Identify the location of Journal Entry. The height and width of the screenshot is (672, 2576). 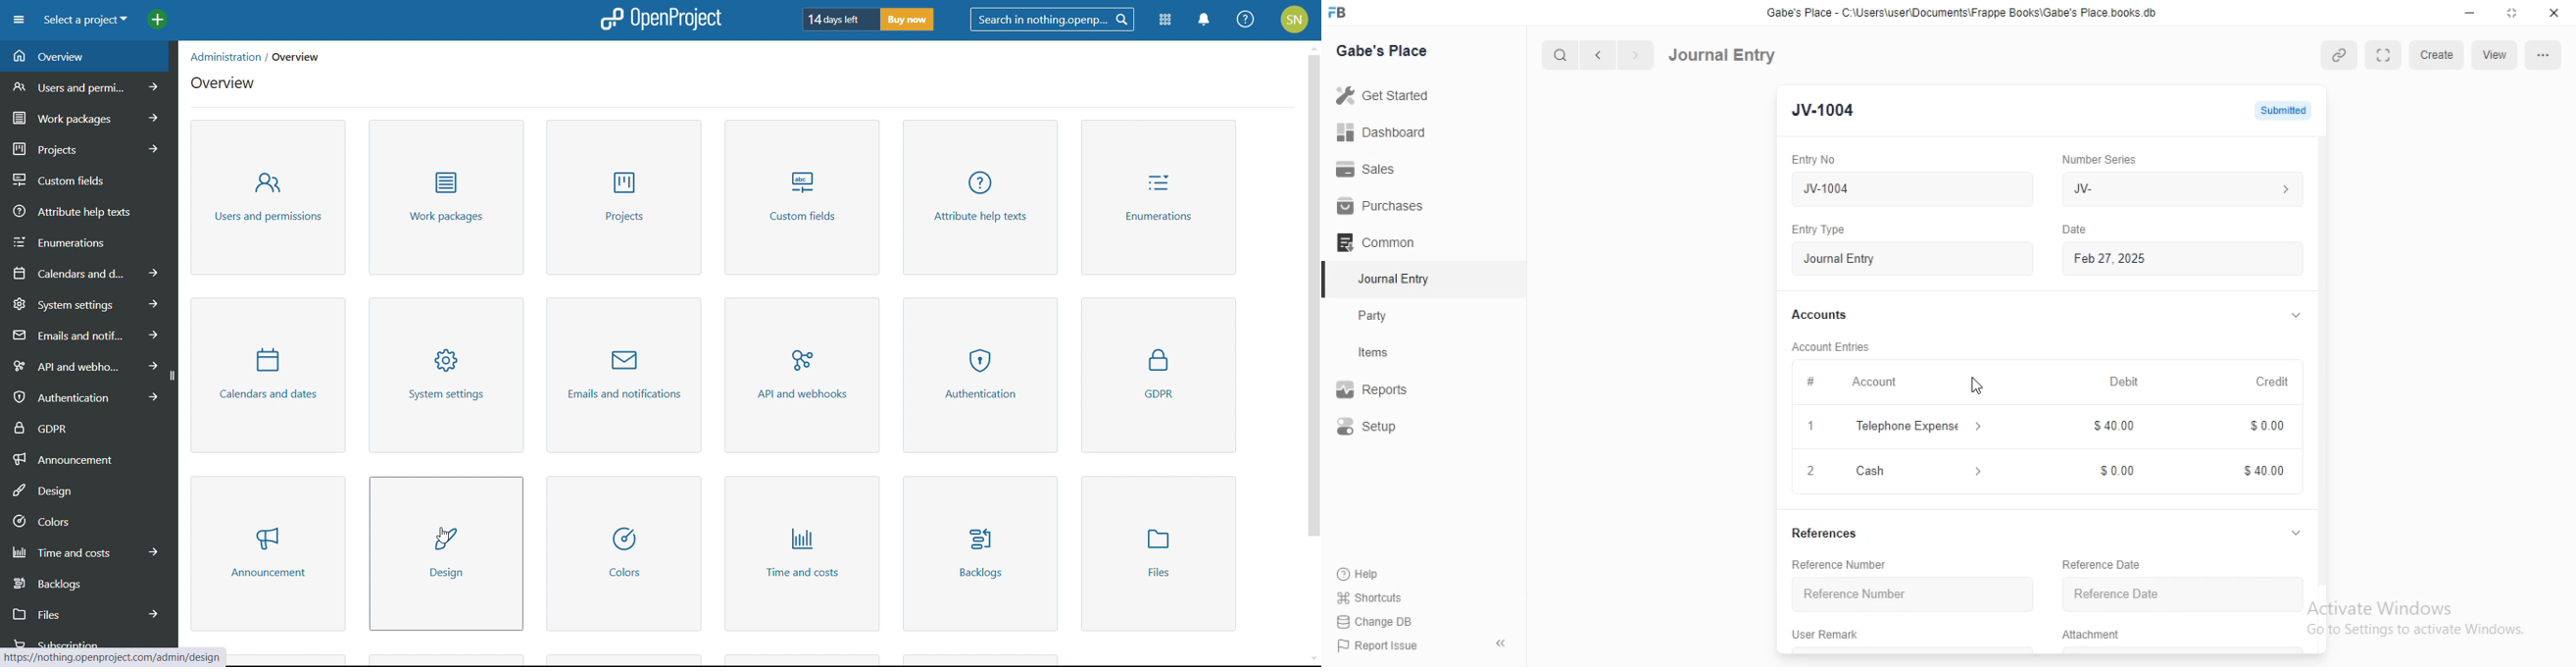
(1390, 279).